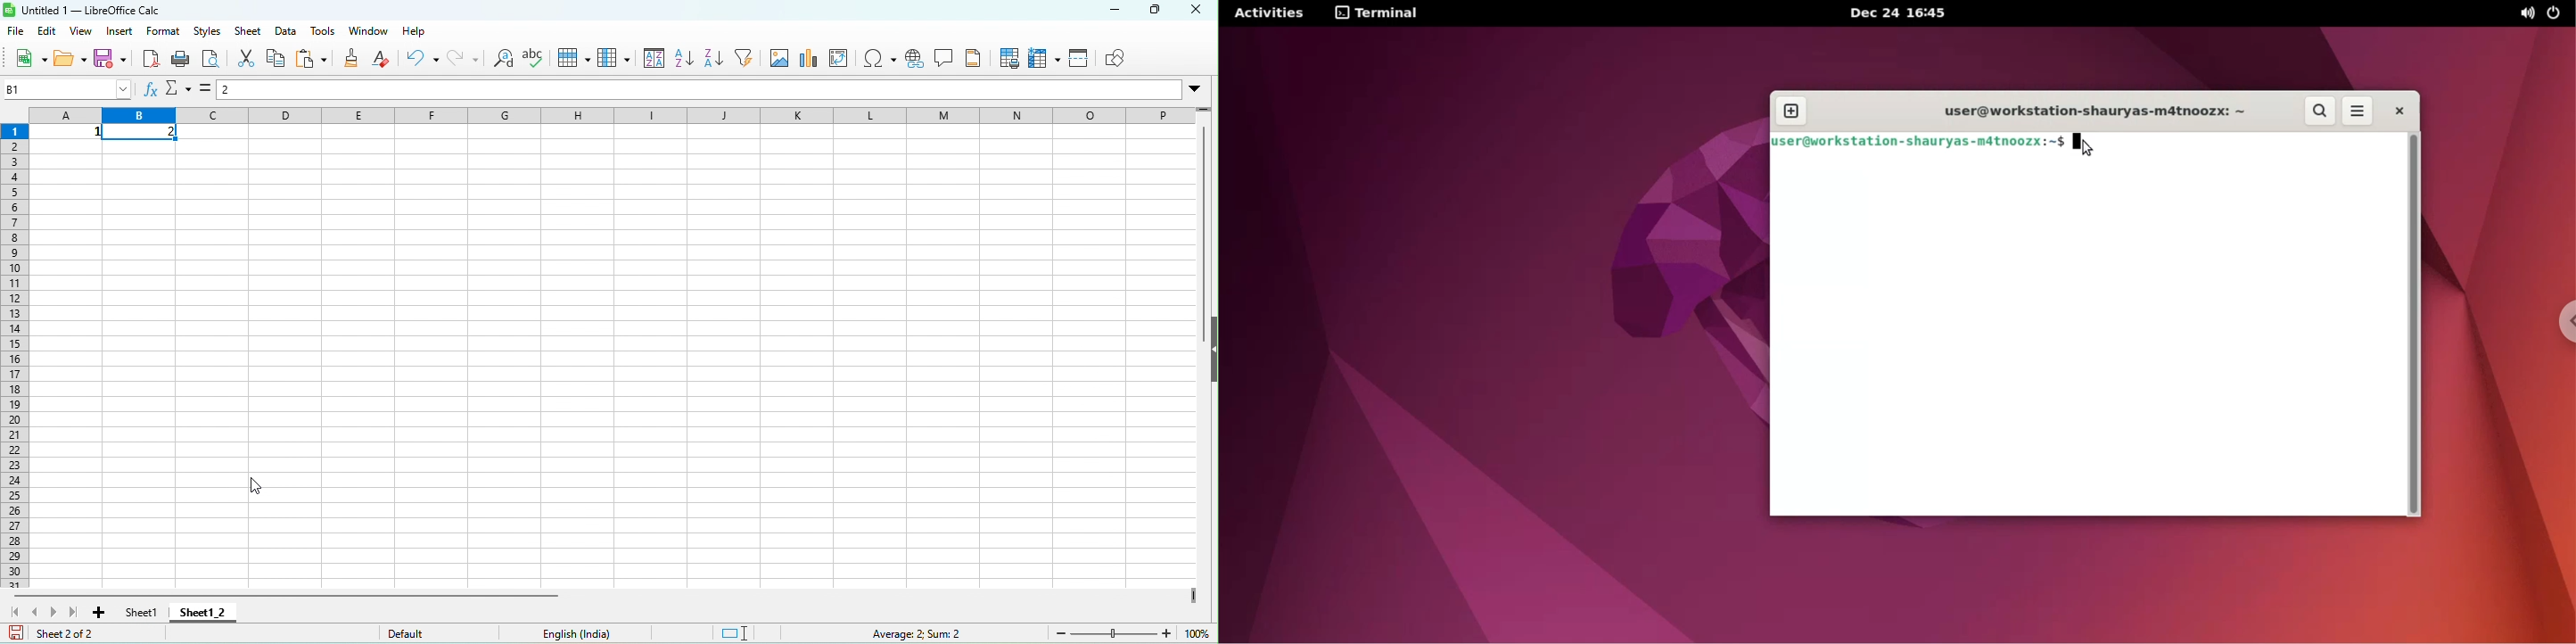  I want to click on redo, so click(465, 61).